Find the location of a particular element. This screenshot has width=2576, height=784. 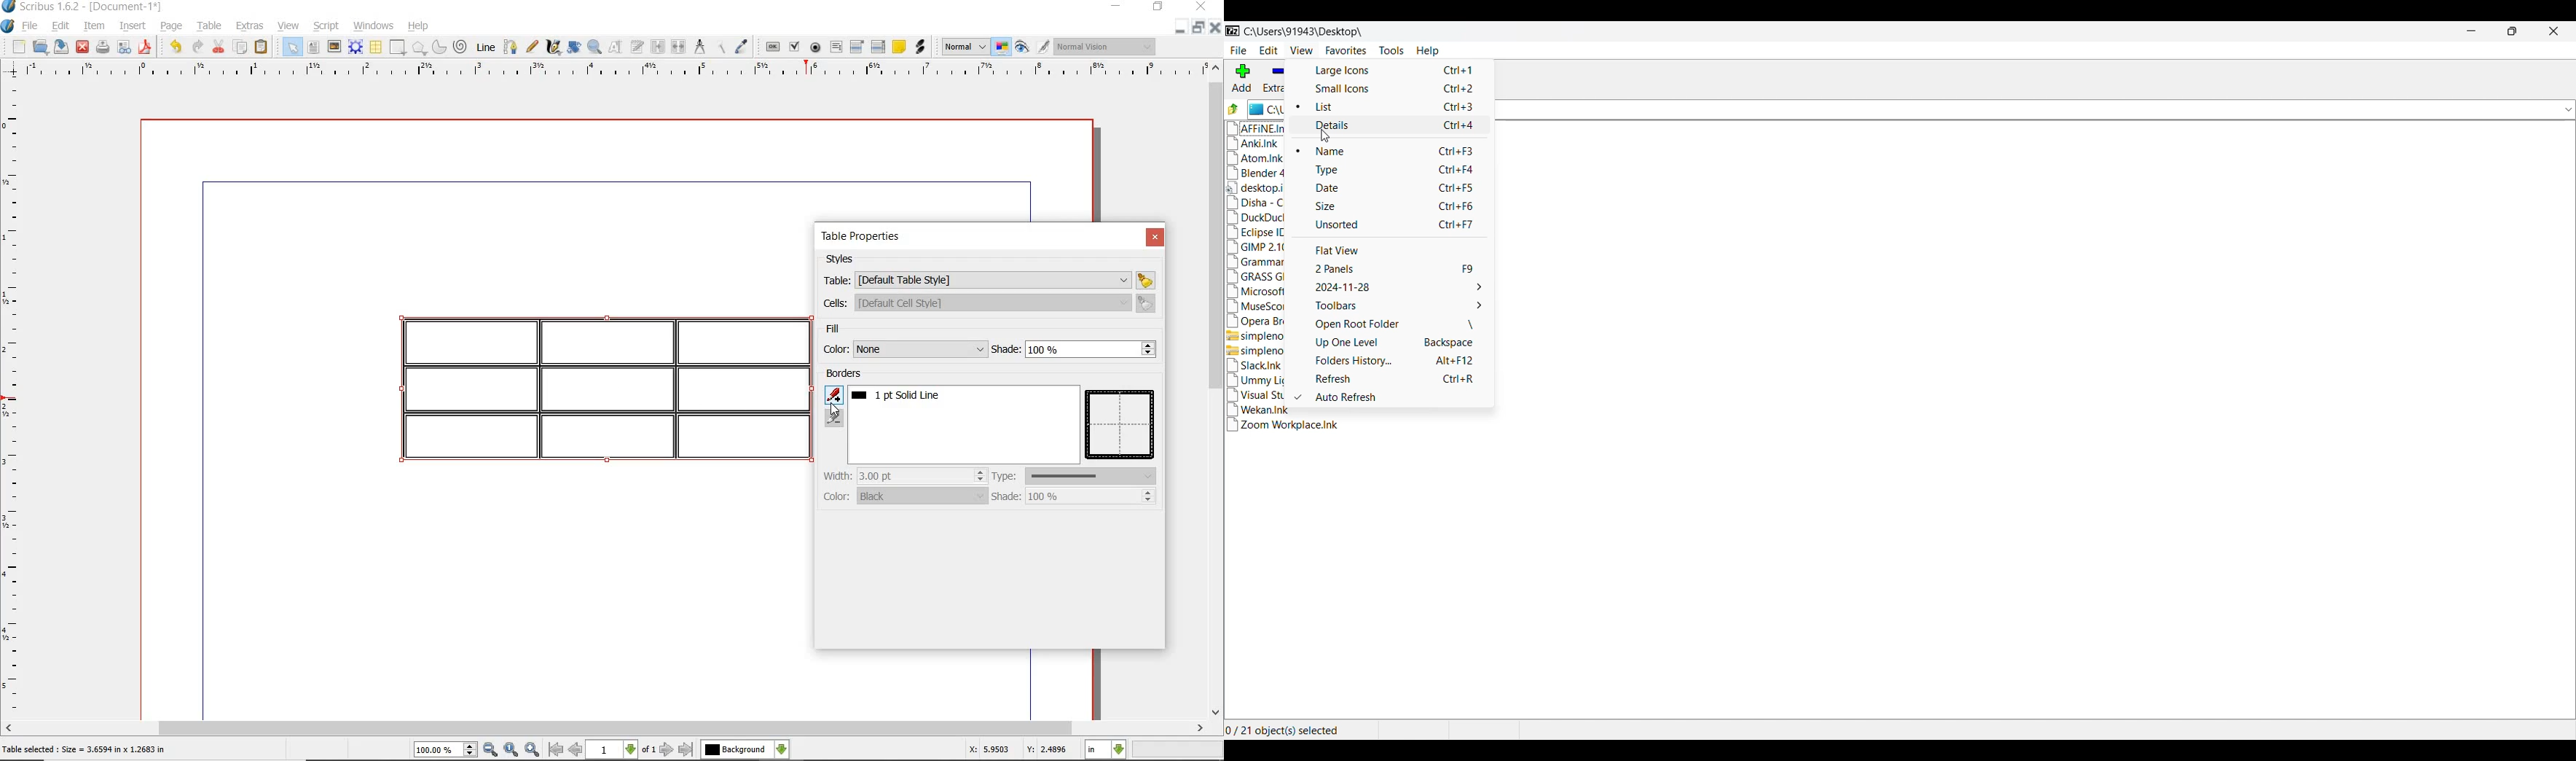

scrollbar is located at coordinates (612, 728).